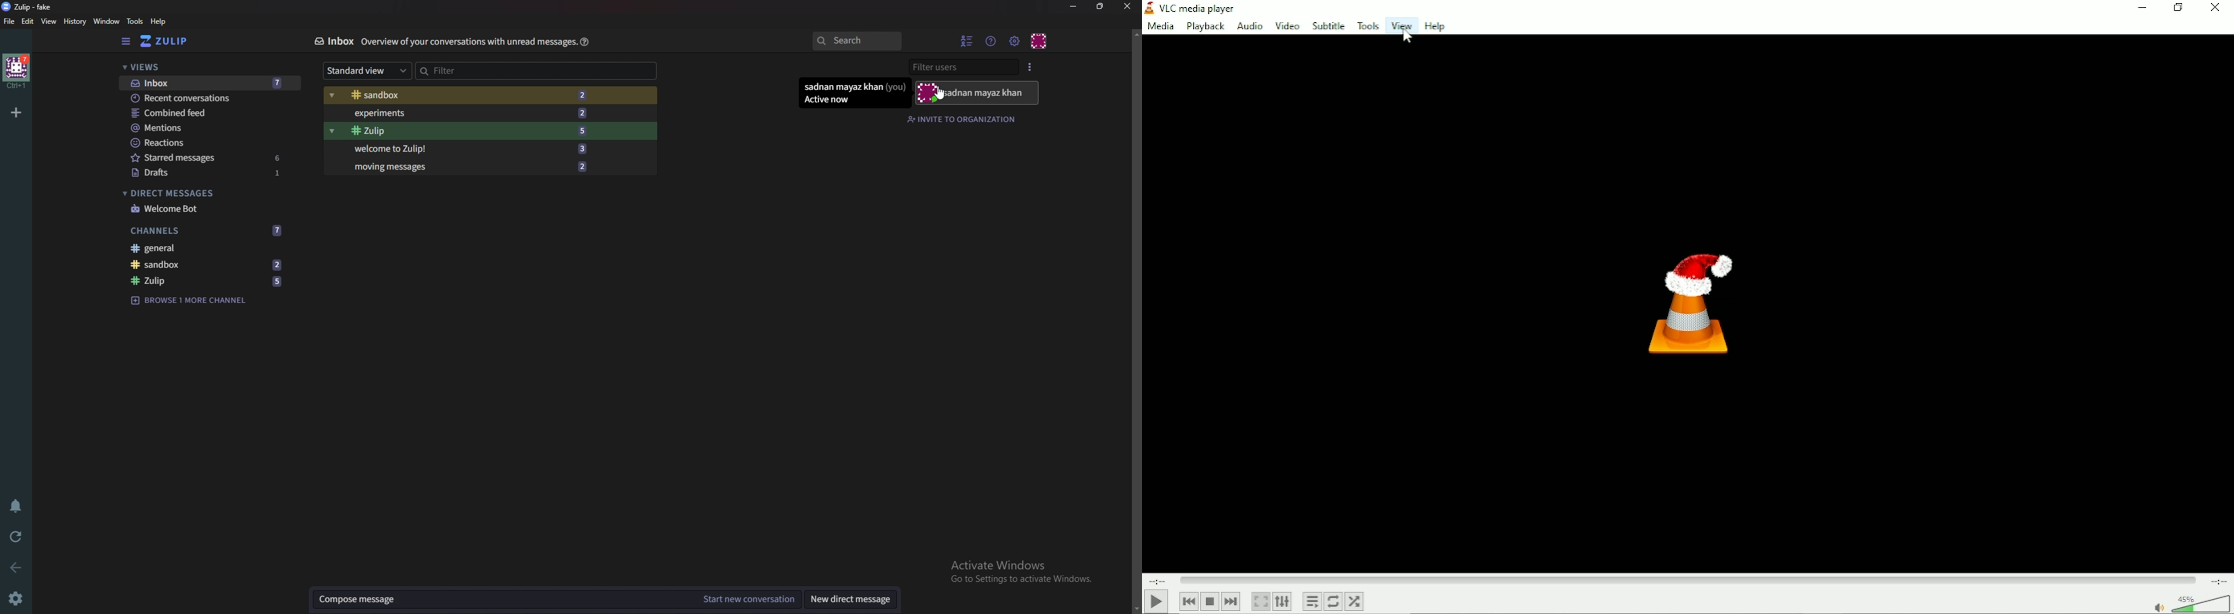  I want to click on Zulip, so click(27, 7).